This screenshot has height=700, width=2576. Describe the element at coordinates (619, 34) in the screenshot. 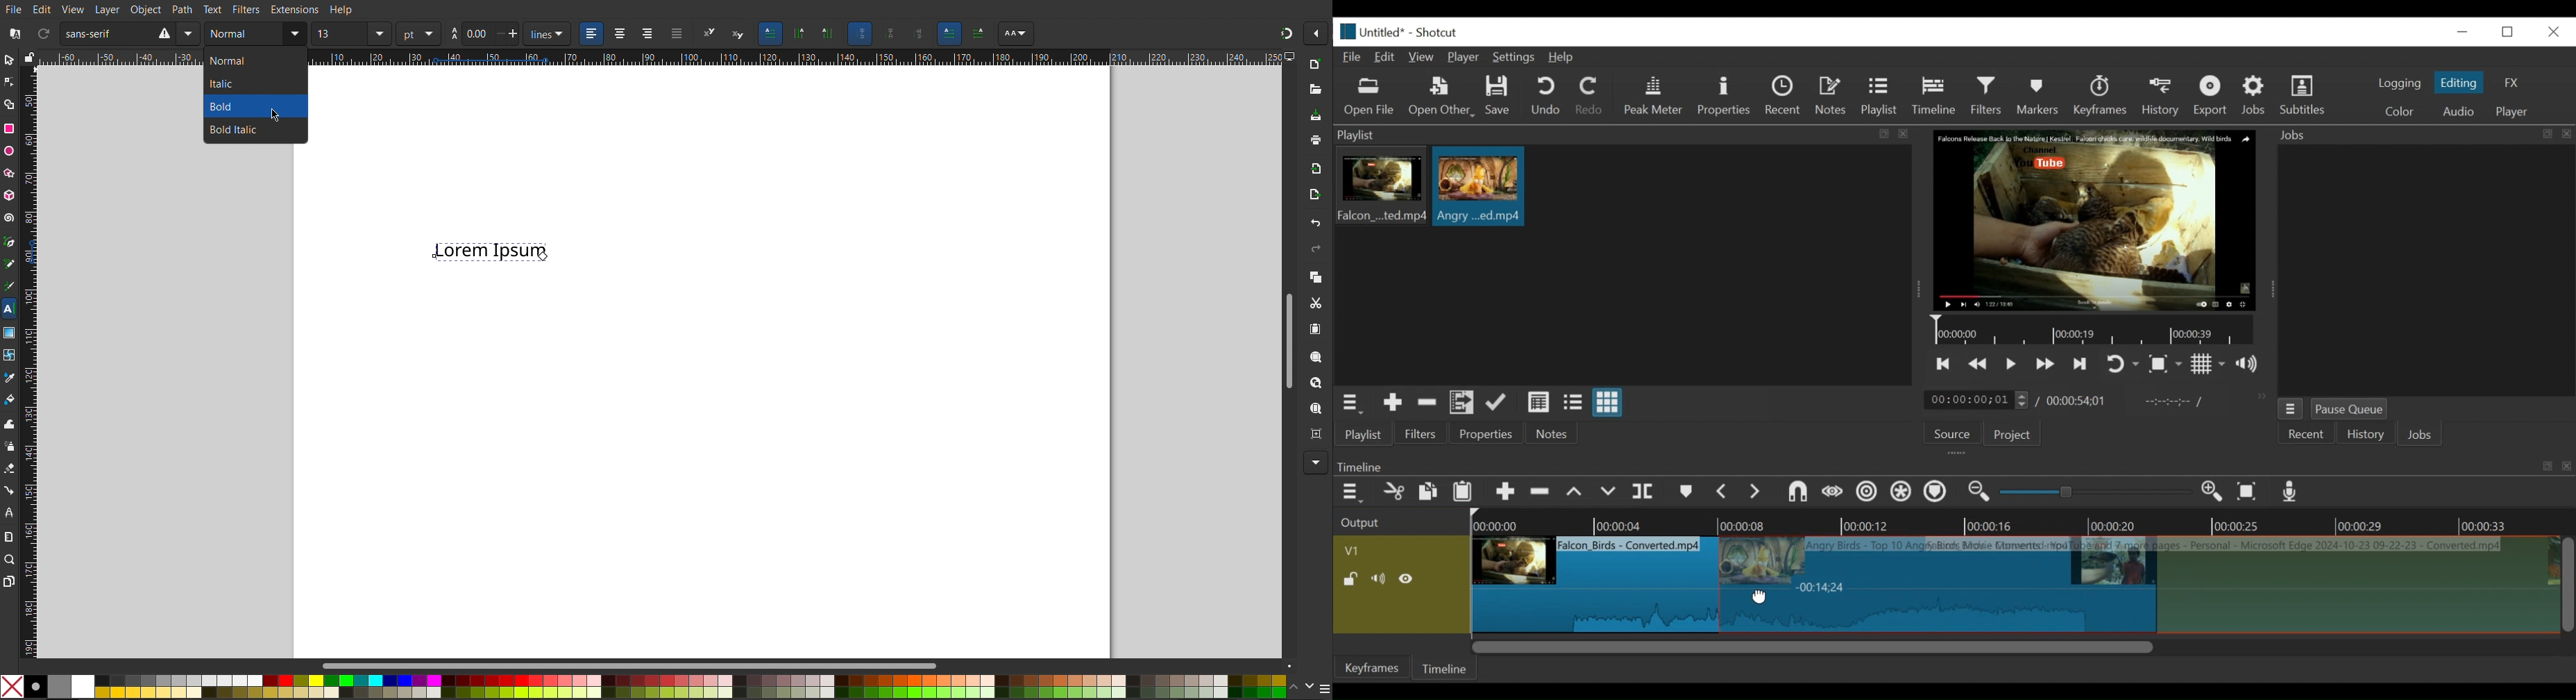

I see `Center Align` at that location.